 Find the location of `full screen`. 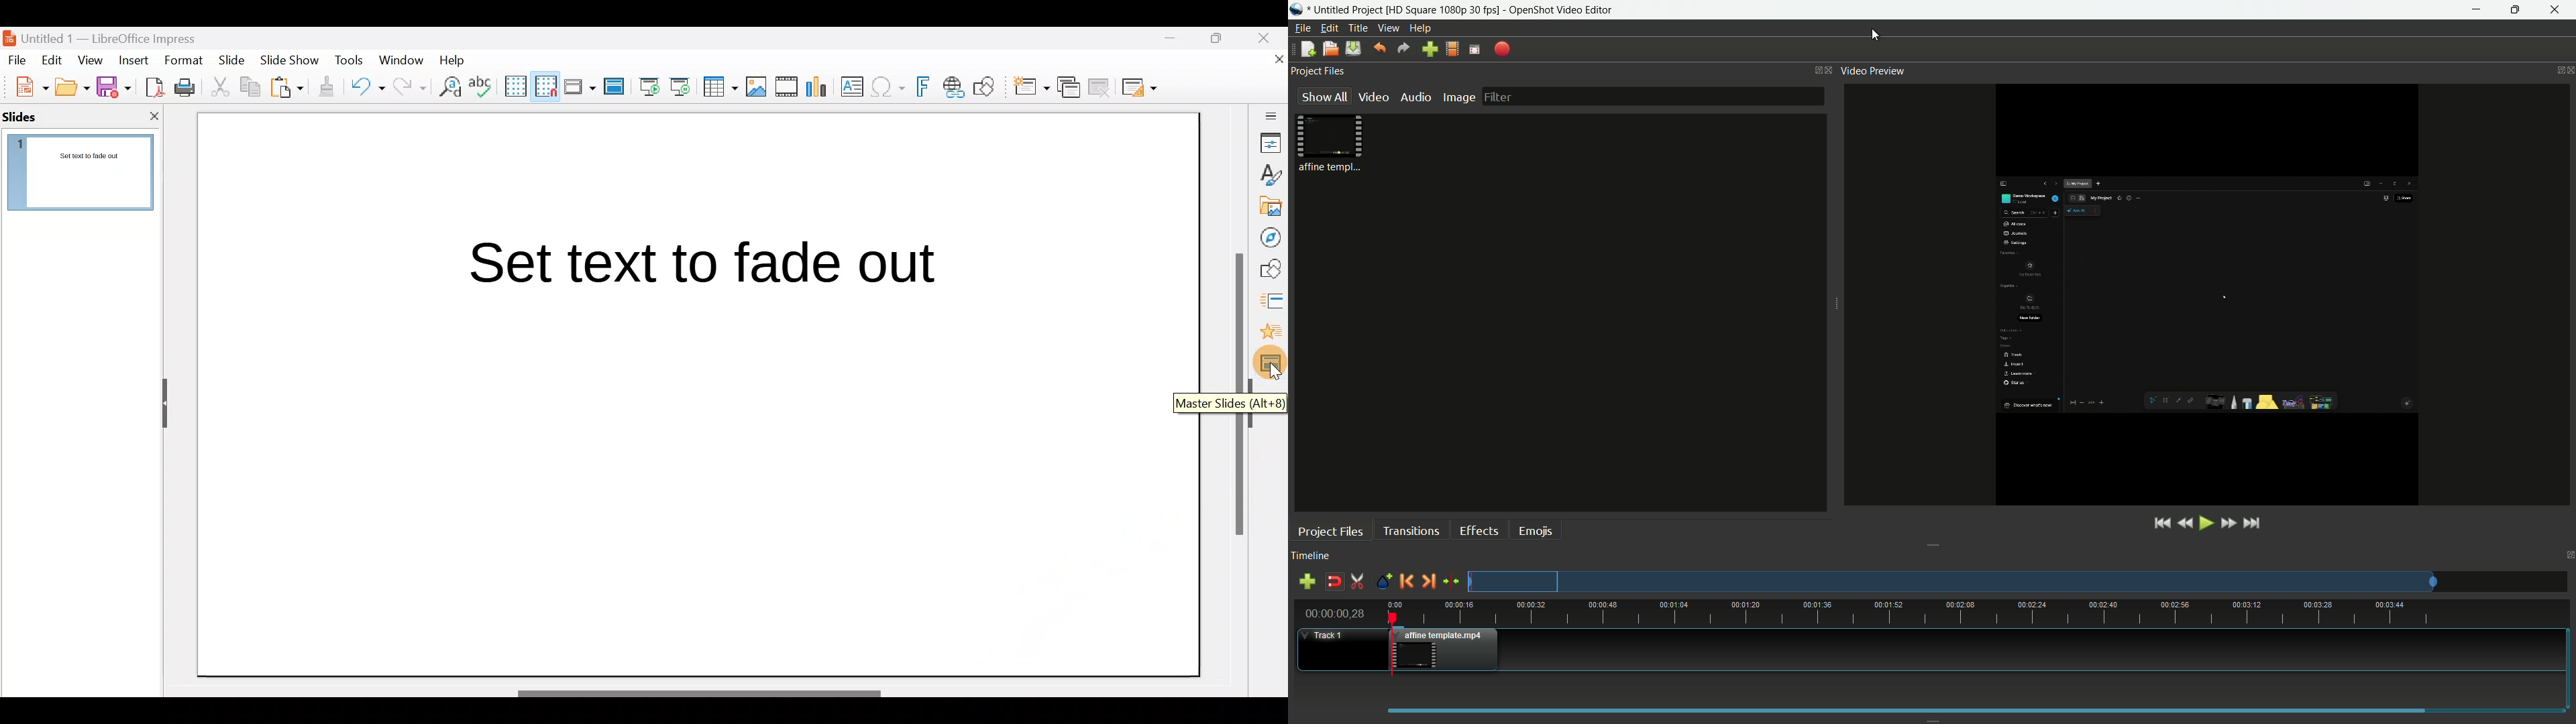

full screen is located at coordinates (1474, 49).